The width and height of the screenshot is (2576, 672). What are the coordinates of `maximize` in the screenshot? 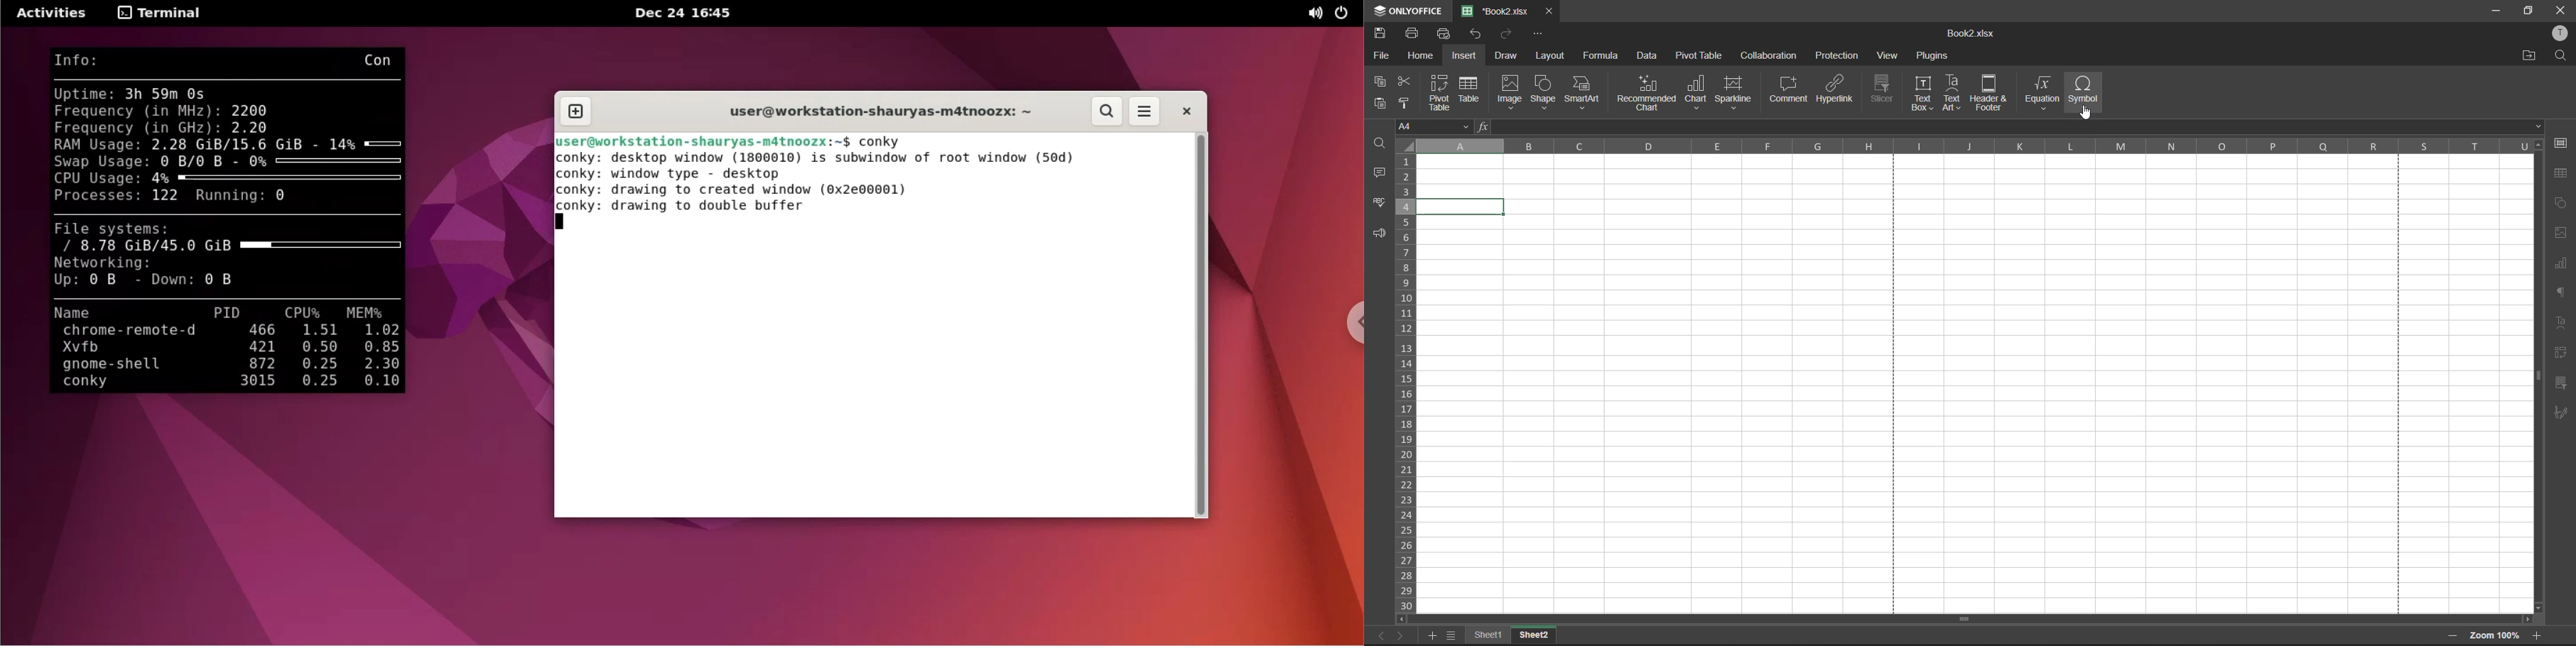 It's located at (2530, 12).